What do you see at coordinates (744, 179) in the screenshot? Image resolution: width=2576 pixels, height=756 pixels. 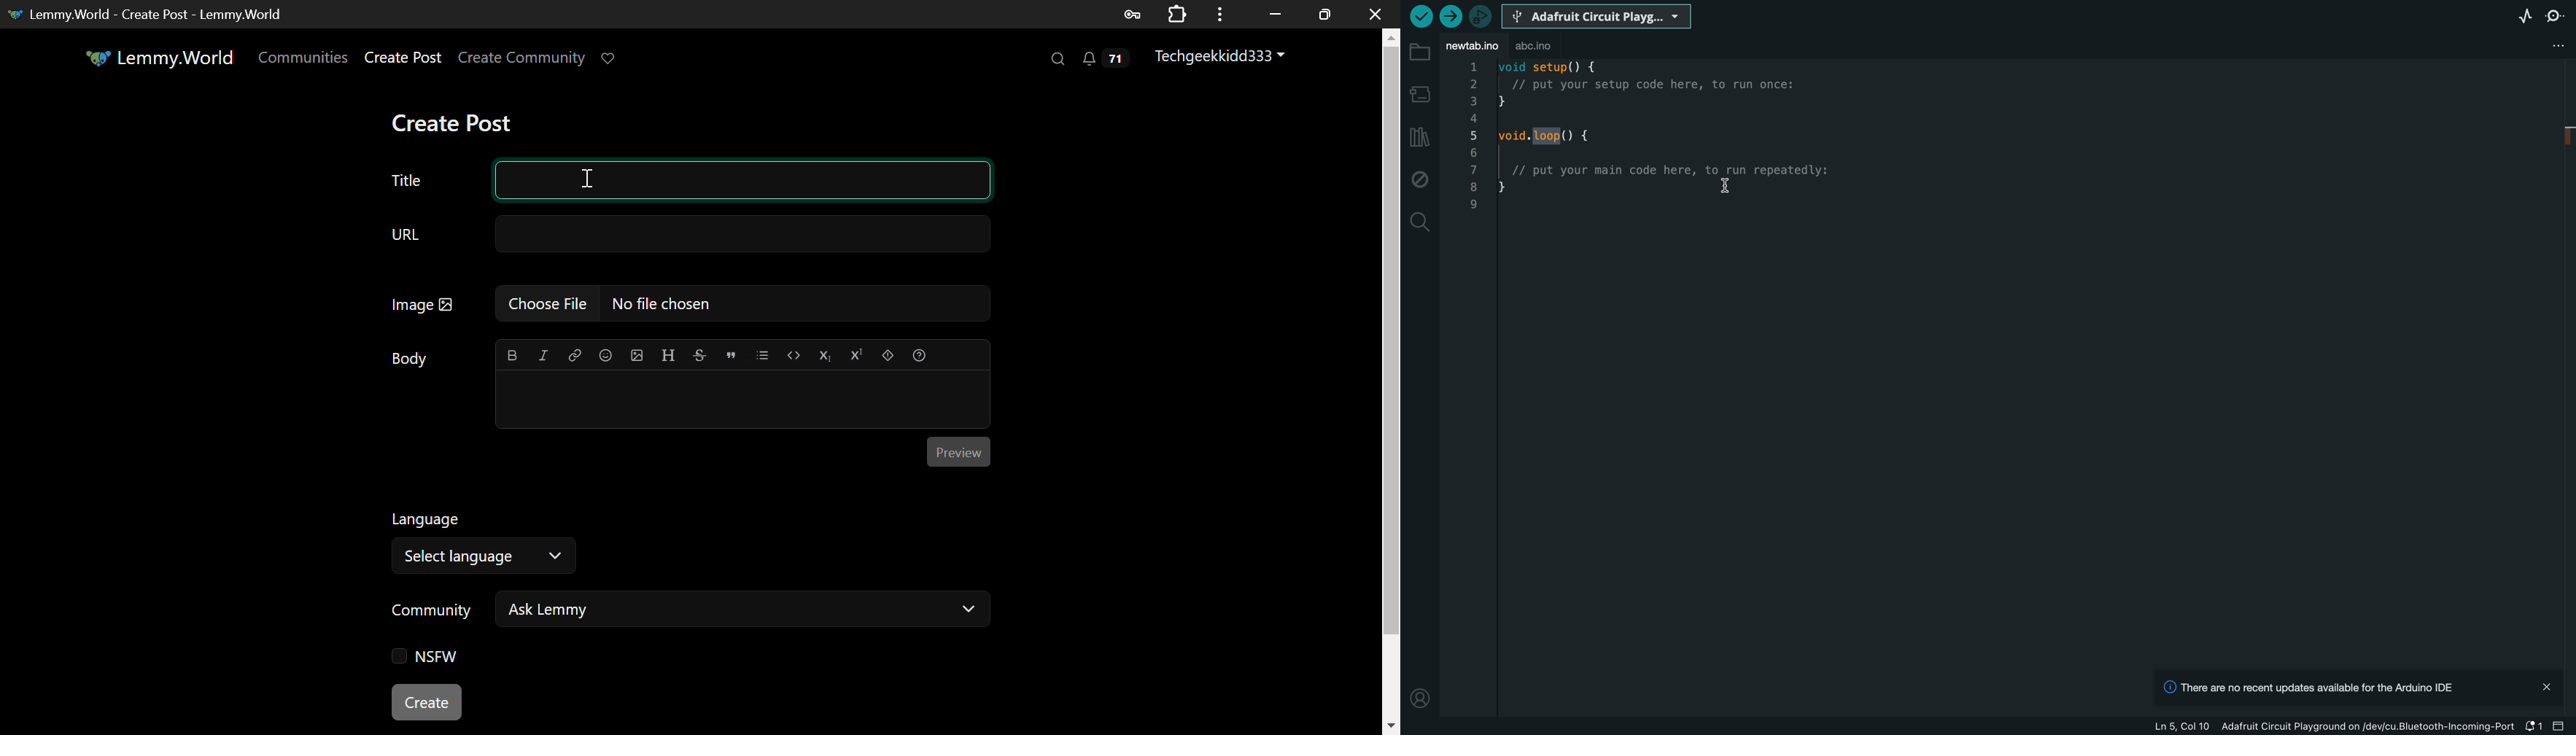 I see `Title Textbox Selected` at bounding box center [744, 179].